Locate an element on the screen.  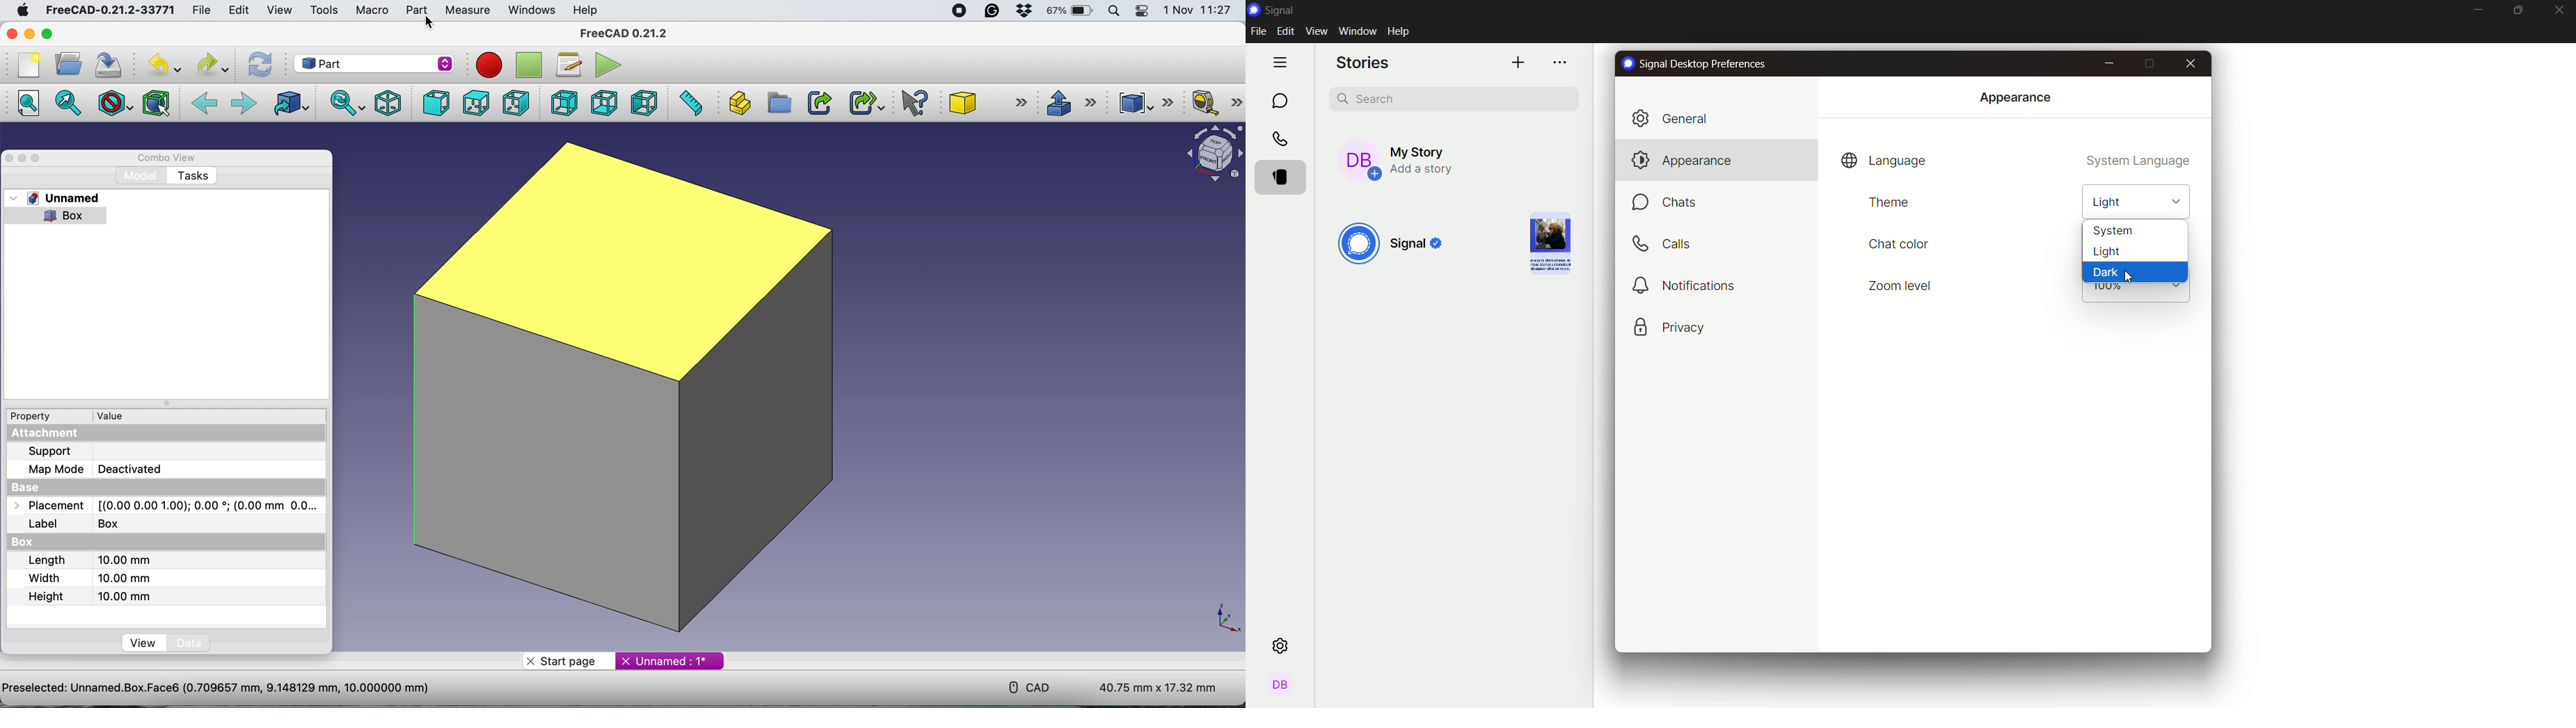
create group is located at coordinates (780, 103).